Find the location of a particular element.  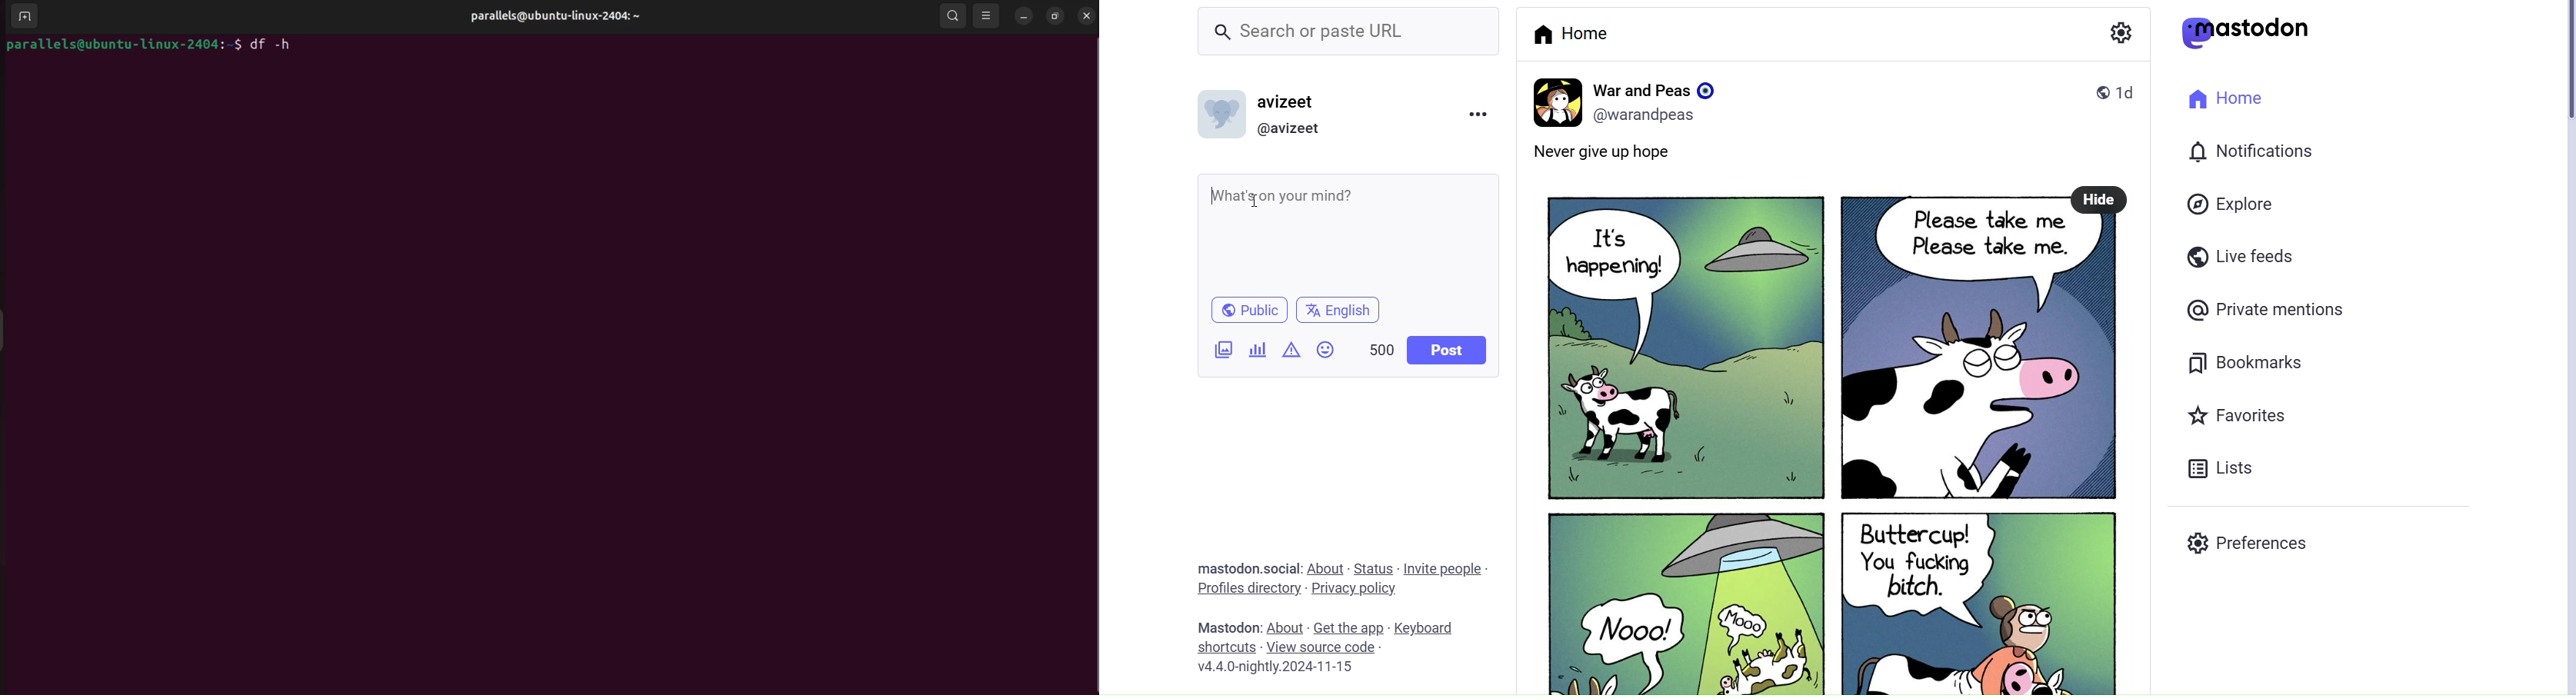

public post is located at coordinates (2094, 91).